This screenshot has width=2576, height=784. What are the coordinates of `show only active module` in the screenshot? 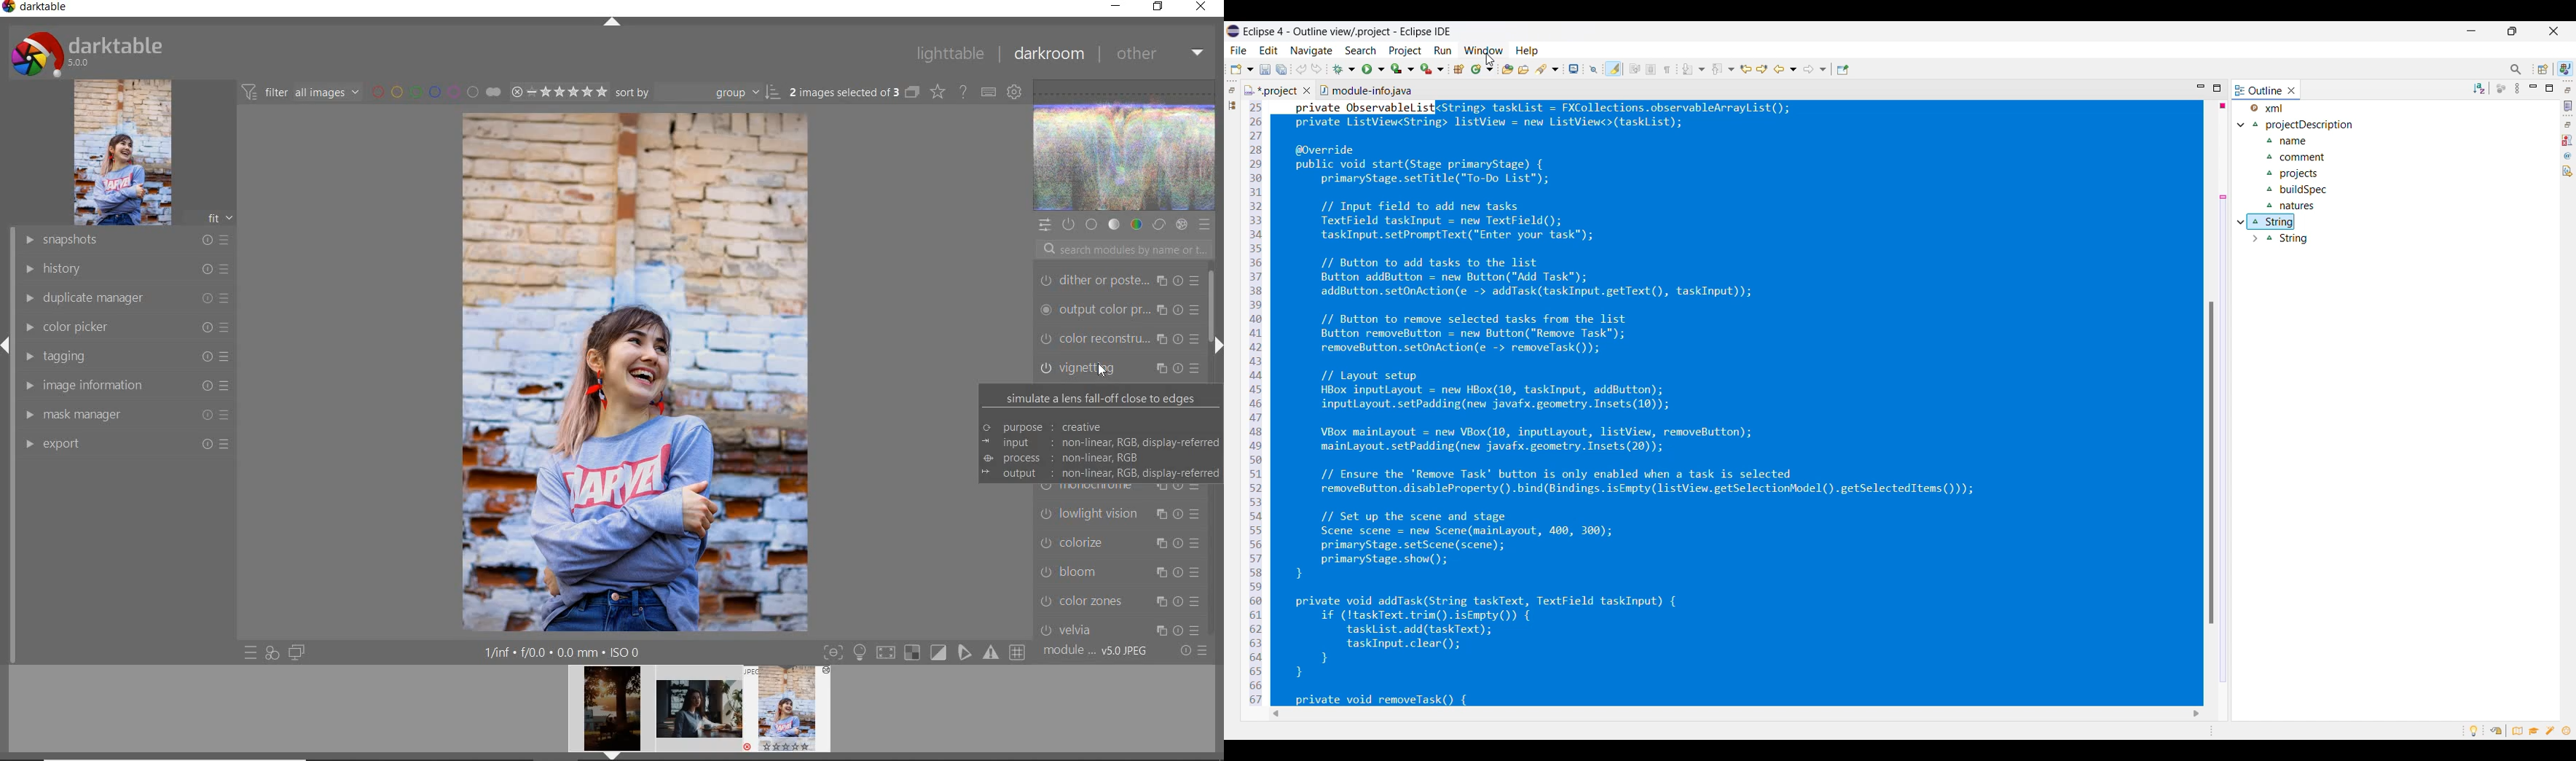 It's located at (1067, 225).